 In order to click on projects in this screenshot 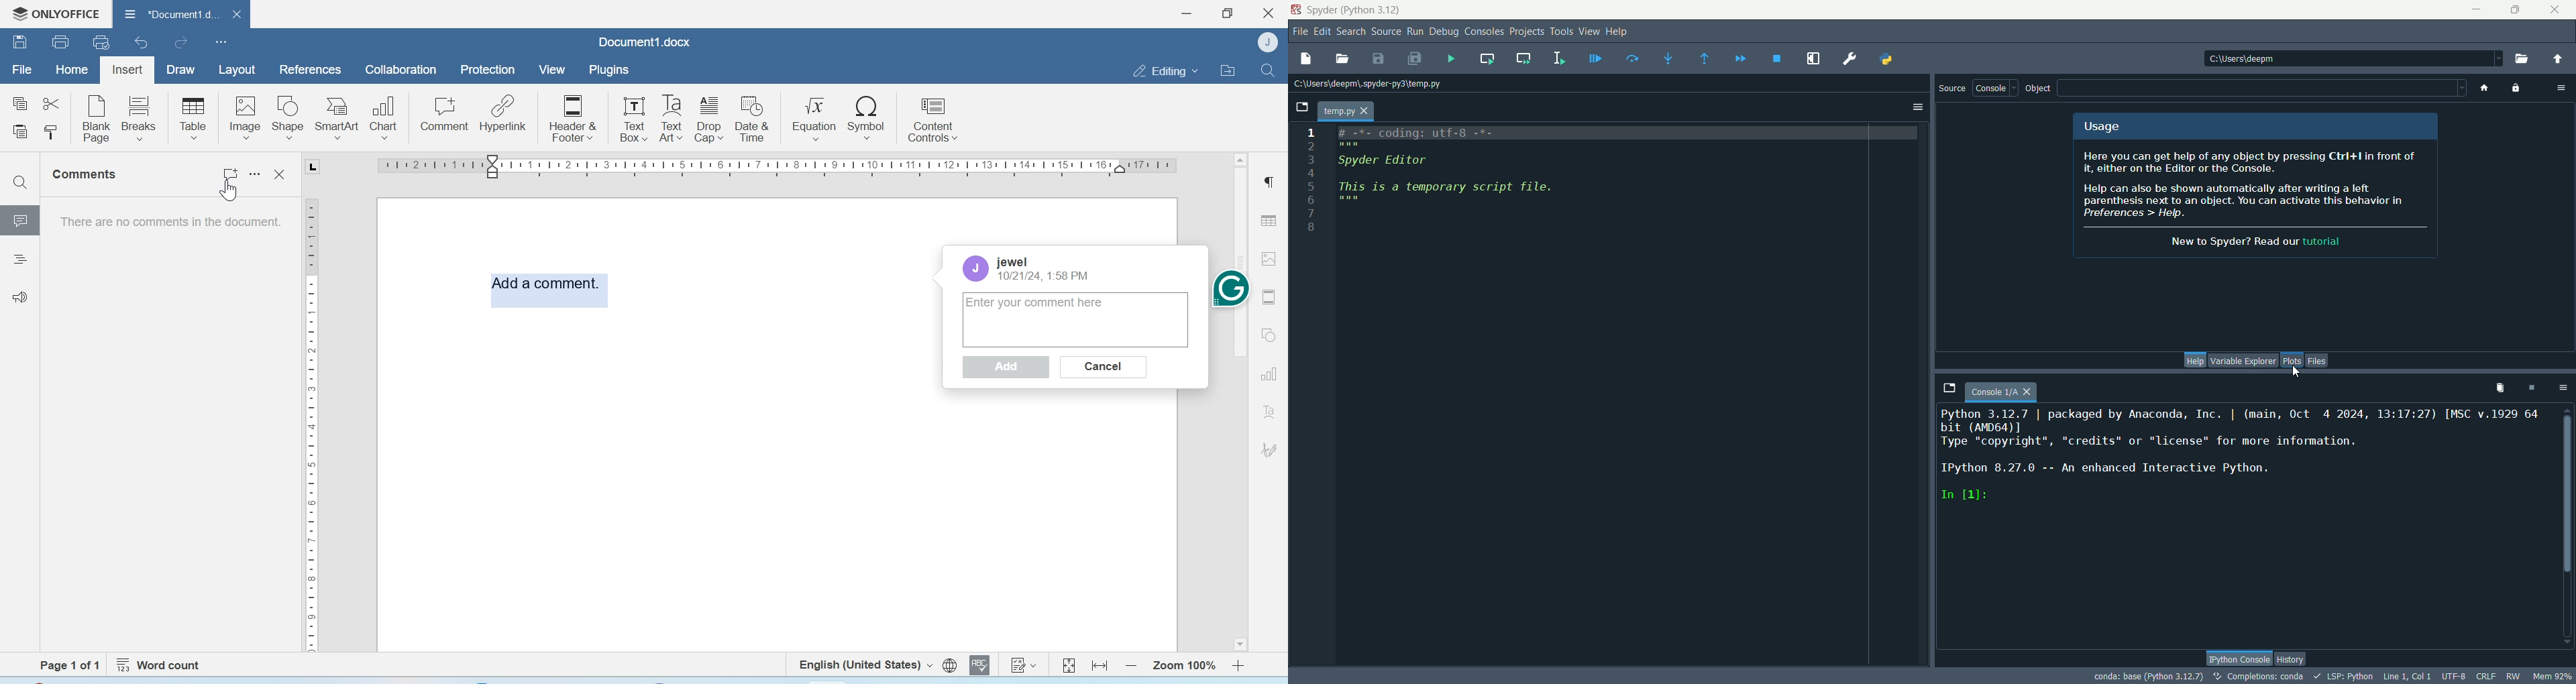, I will do `click(1529, 30)`.